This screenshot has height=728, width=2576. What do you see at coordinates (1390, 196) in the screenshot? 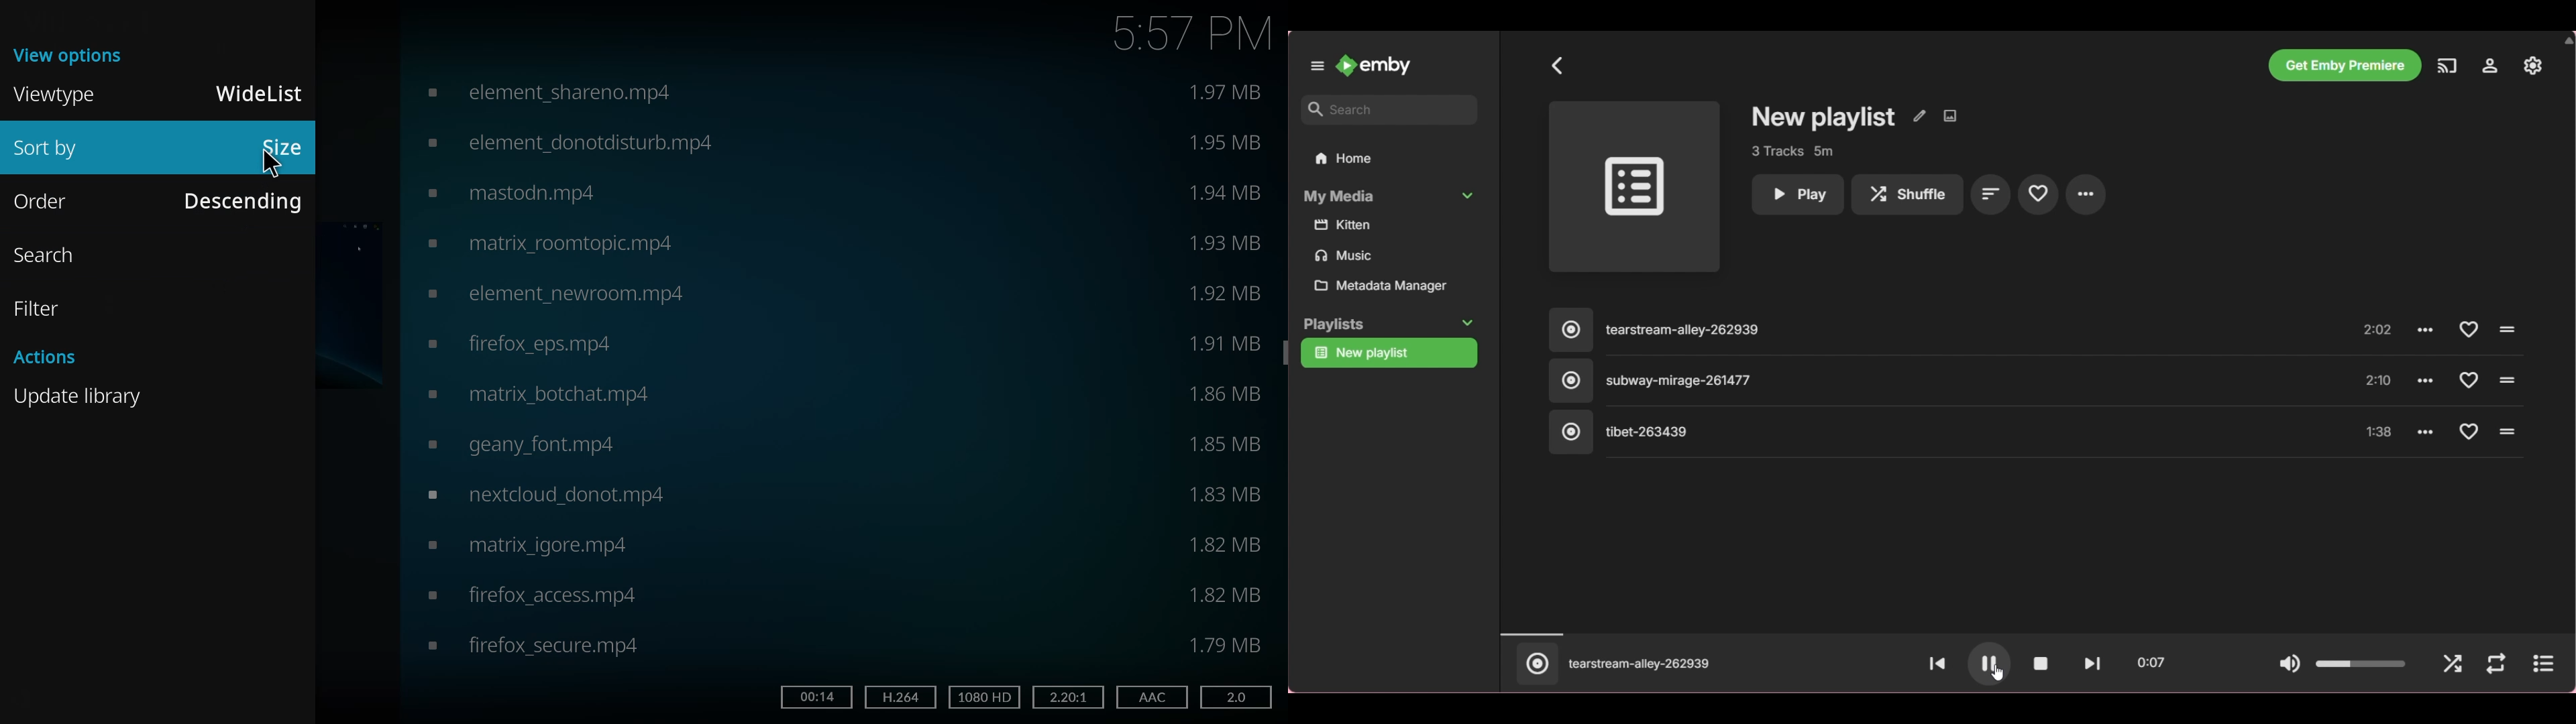
I see `Collapse My Media` at bounding box center [1390, 196].